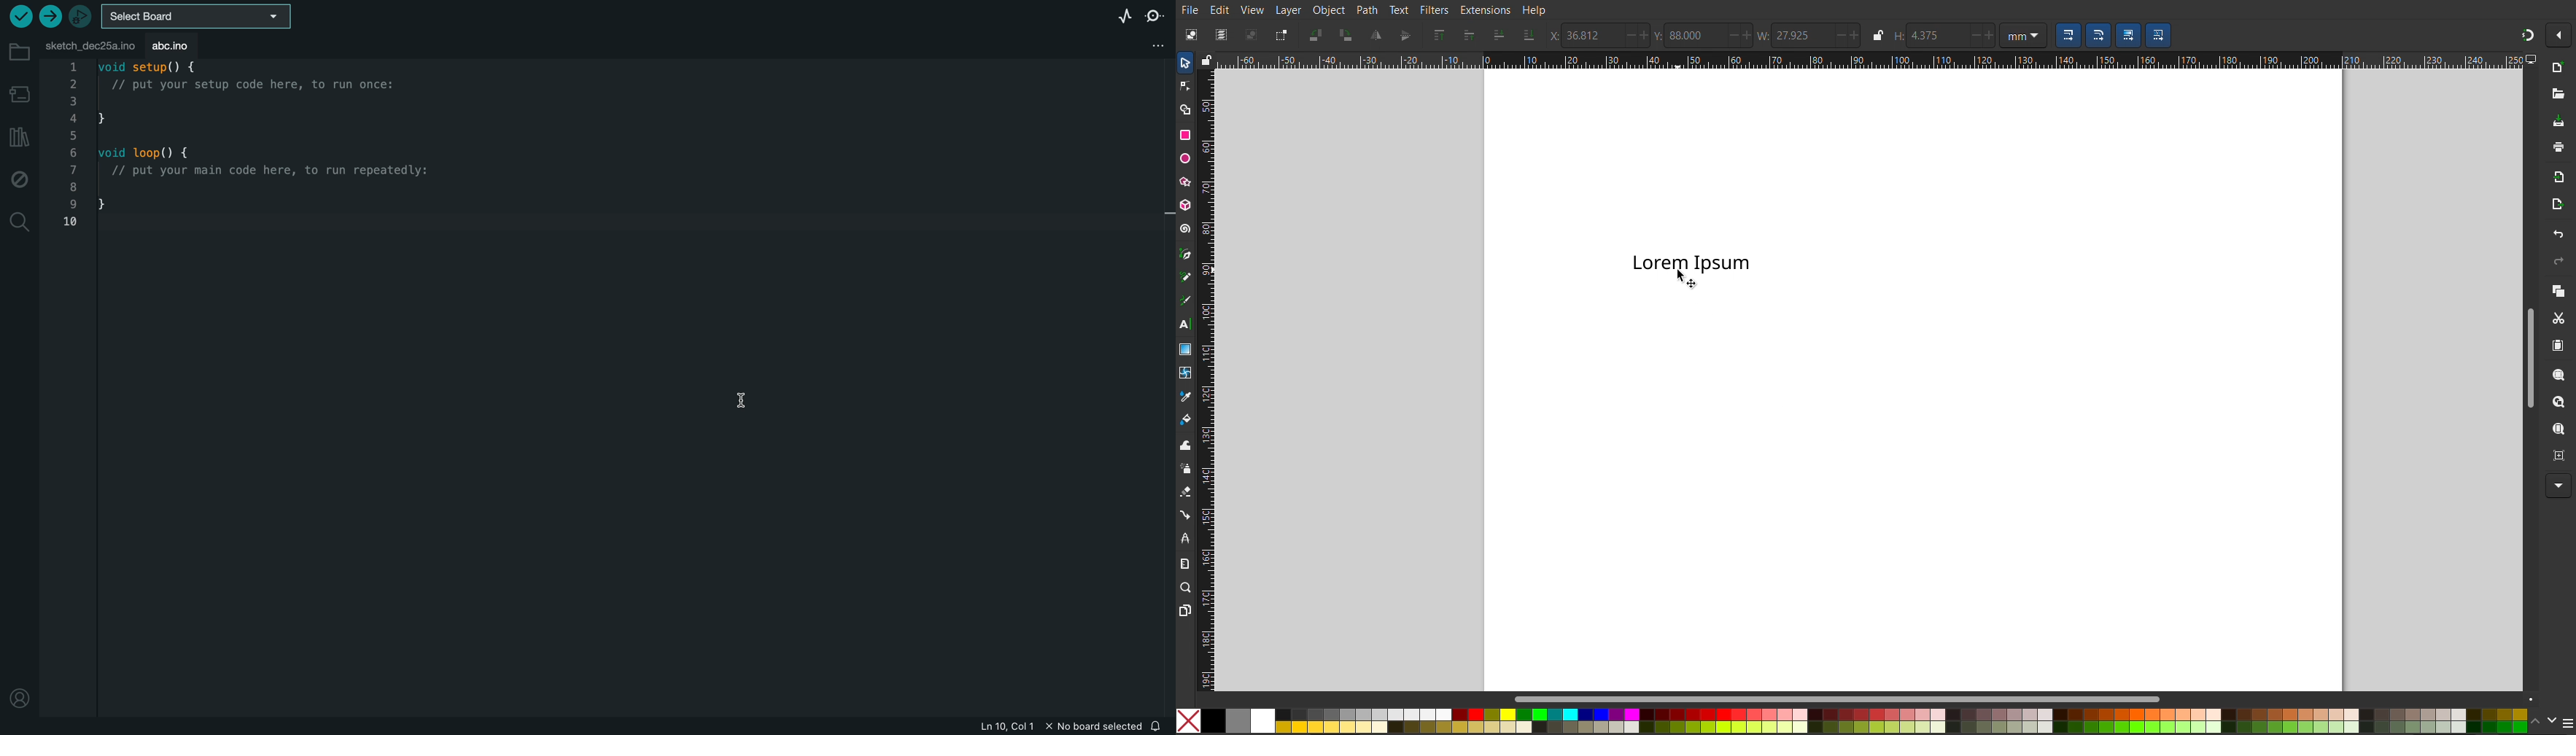  I want to click on Zoom Selection, so click(2553, 374).